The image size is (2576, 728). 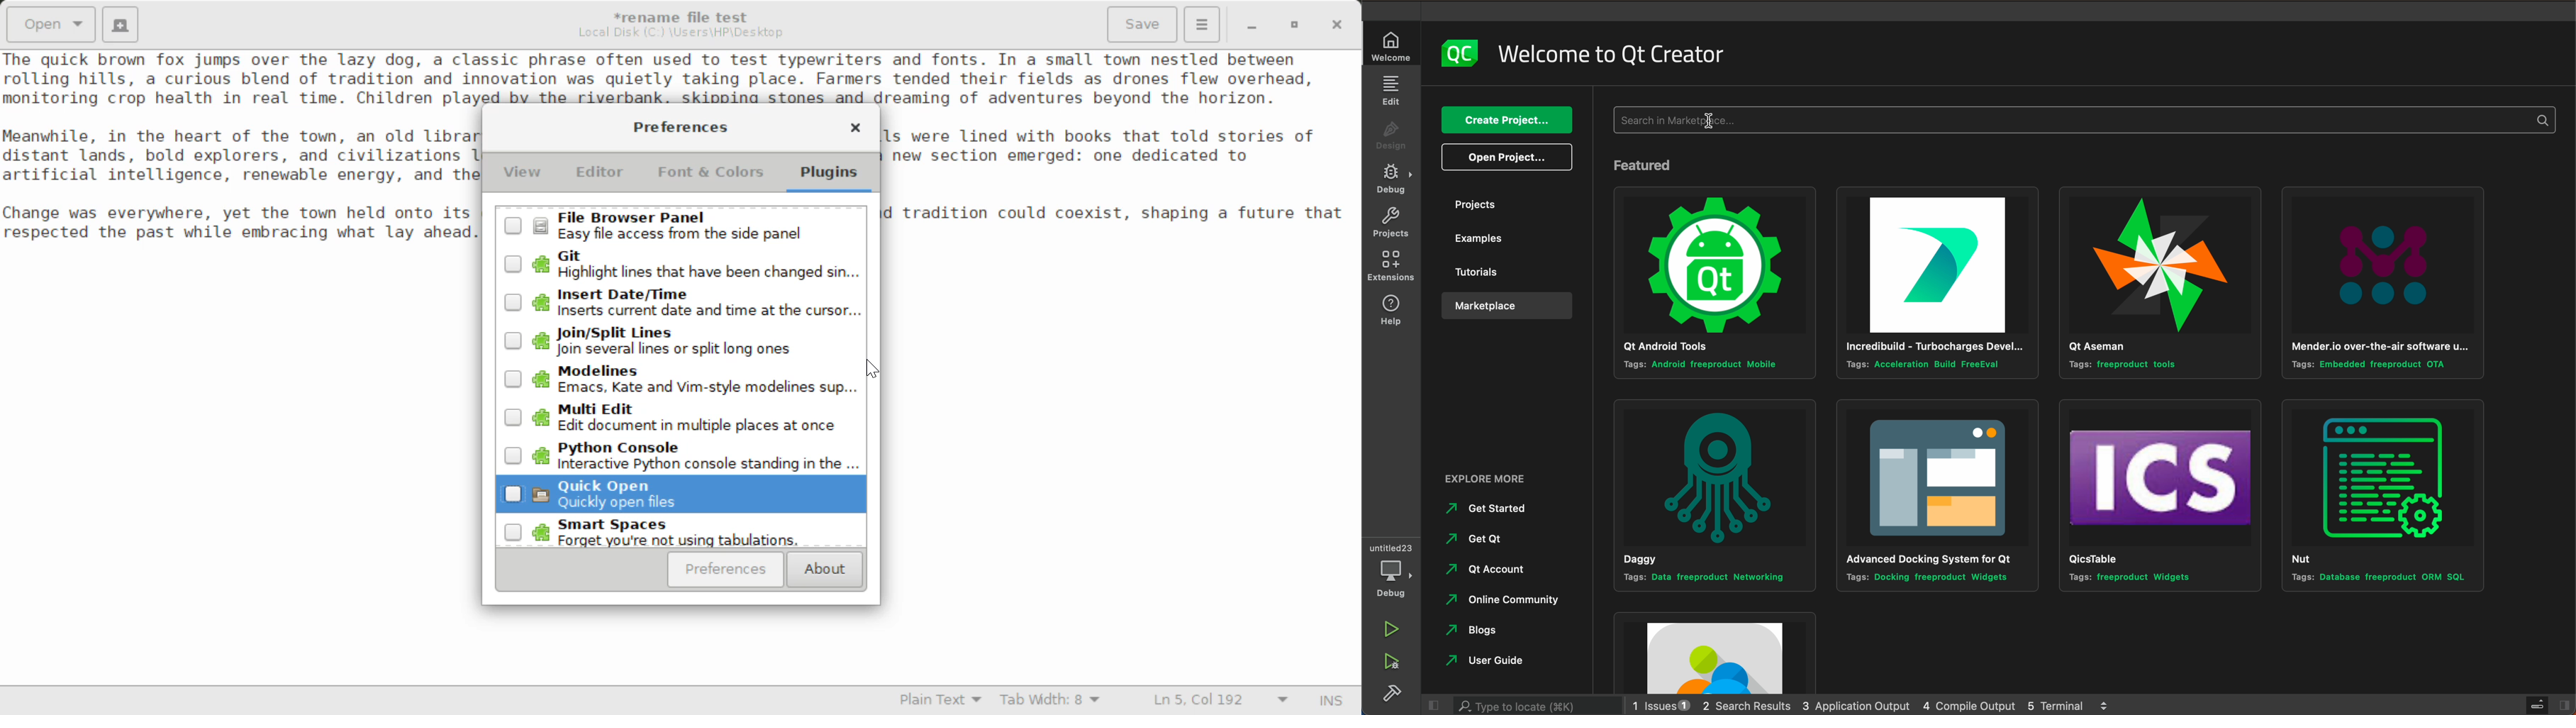 What do you see at coordinates (1937, 495) in the screenshot?
I see `` at bounding box center [1937, 495].